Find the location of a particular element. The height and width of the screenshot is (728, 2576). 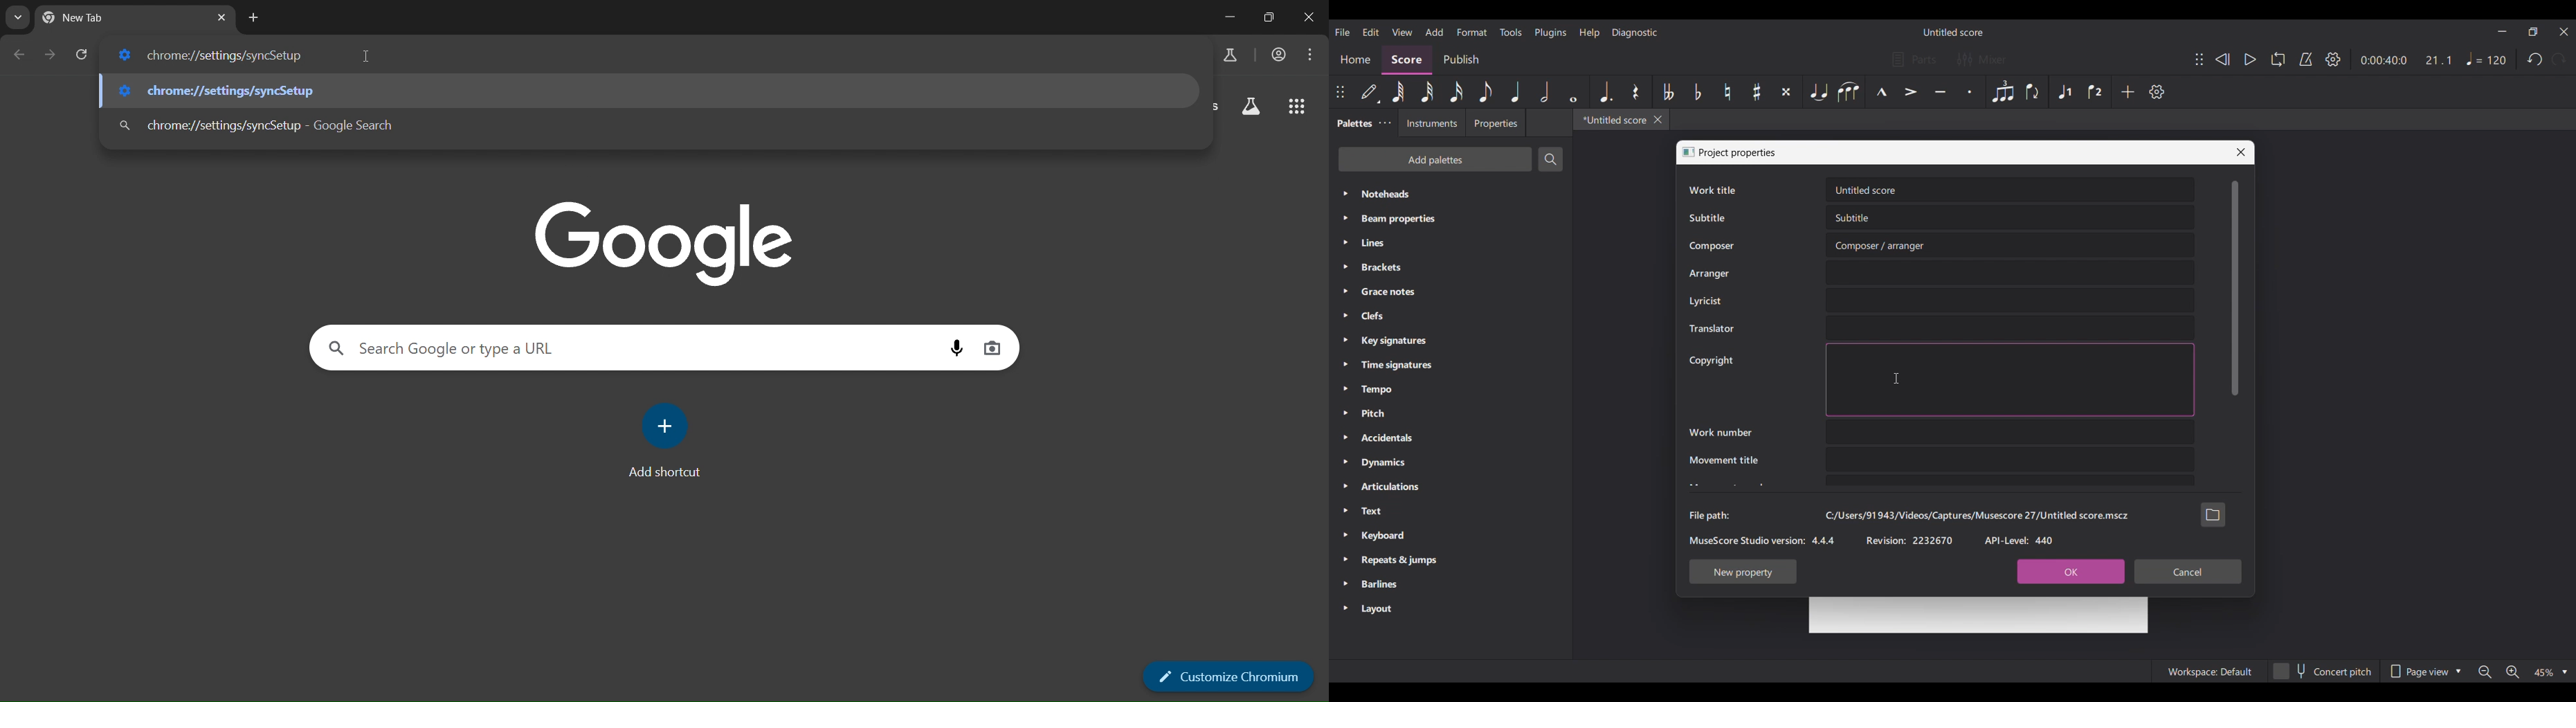

Text box for Work number is located at coordinates (2010, 432).